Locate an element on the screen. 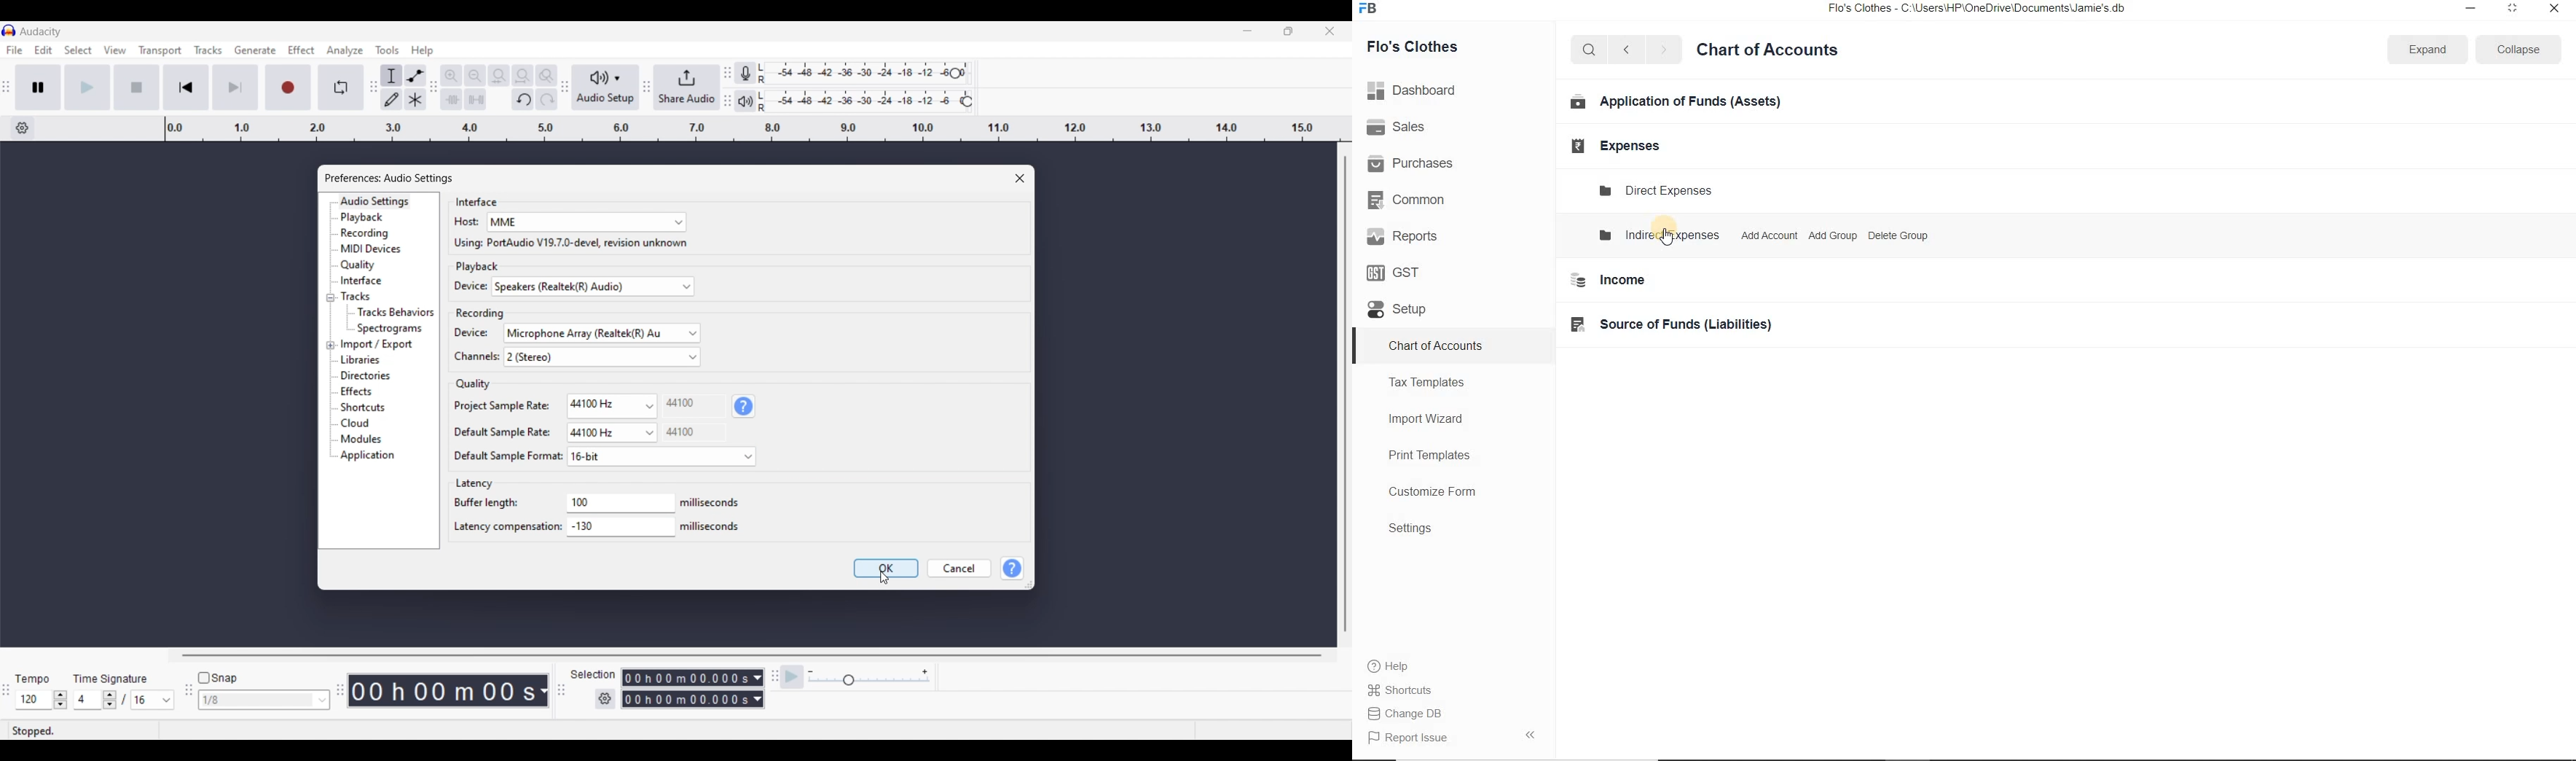 This screenshot has width=2576, height=784. Add Group is located at coordinates (1831, 236).